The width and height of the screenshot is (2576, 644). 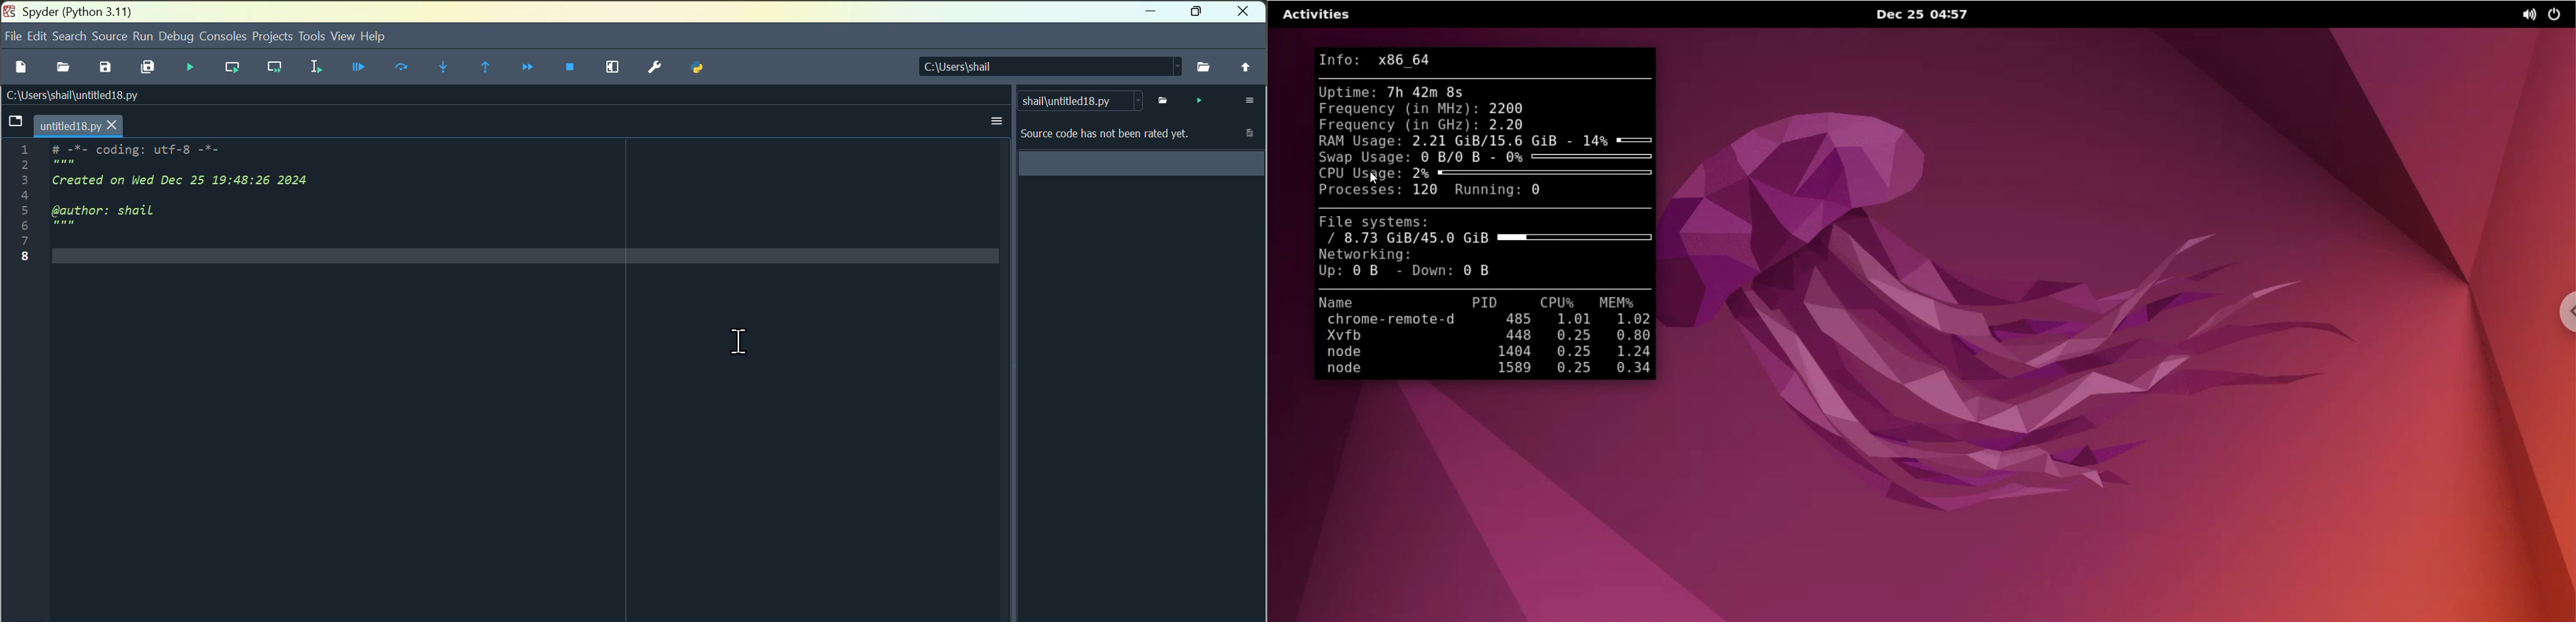 I want to click on view, so click(x=342, y=38).